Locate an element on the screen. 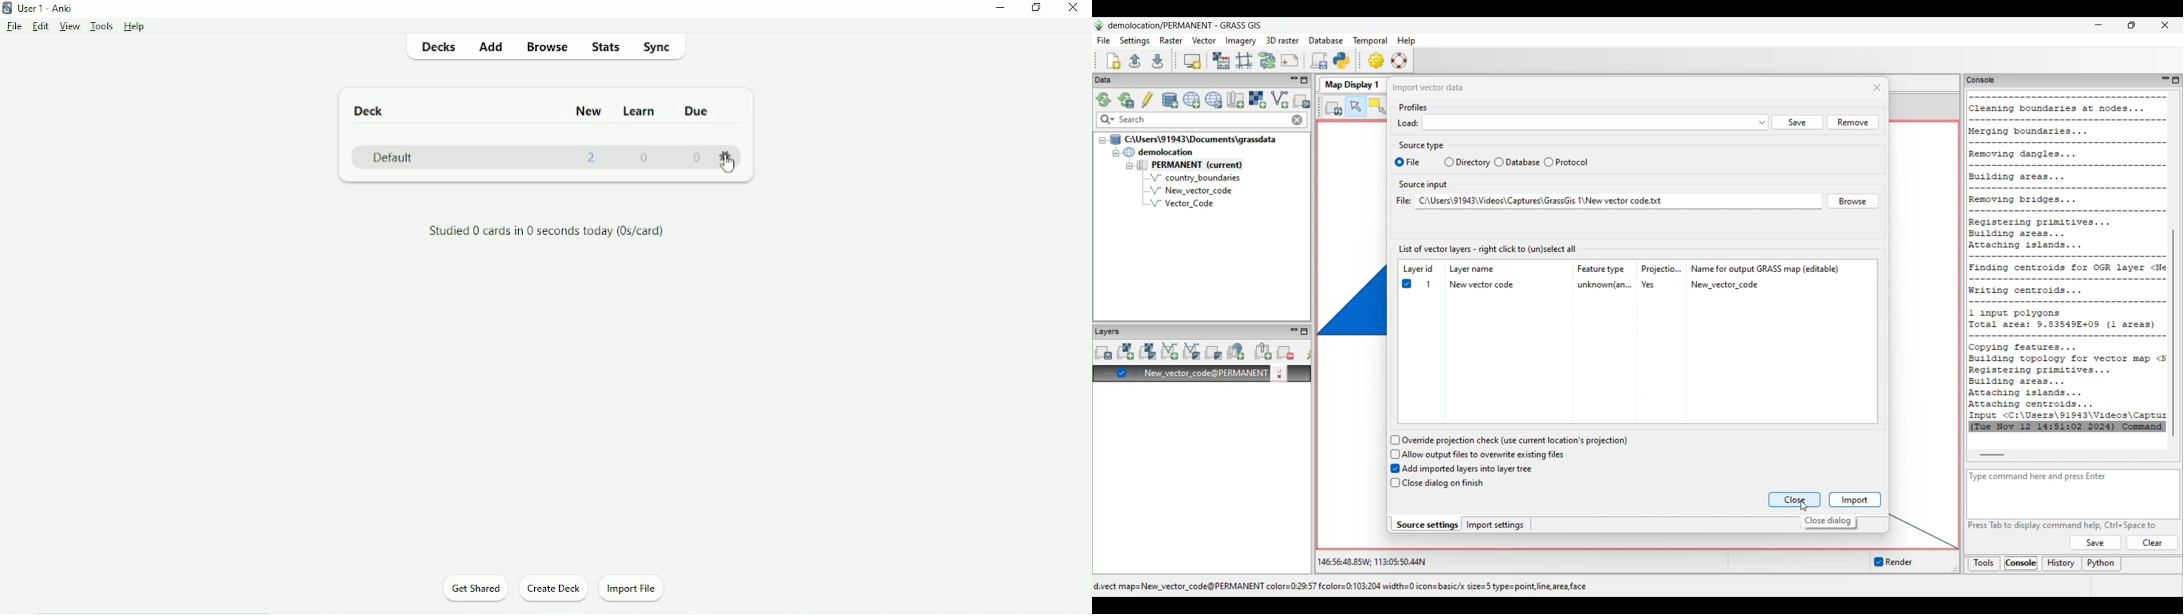 The height and width of the screenshot is (616, 2184). Studied 0 cards in 0 seconds today (0s/card) is located at coordinates (546, 230).